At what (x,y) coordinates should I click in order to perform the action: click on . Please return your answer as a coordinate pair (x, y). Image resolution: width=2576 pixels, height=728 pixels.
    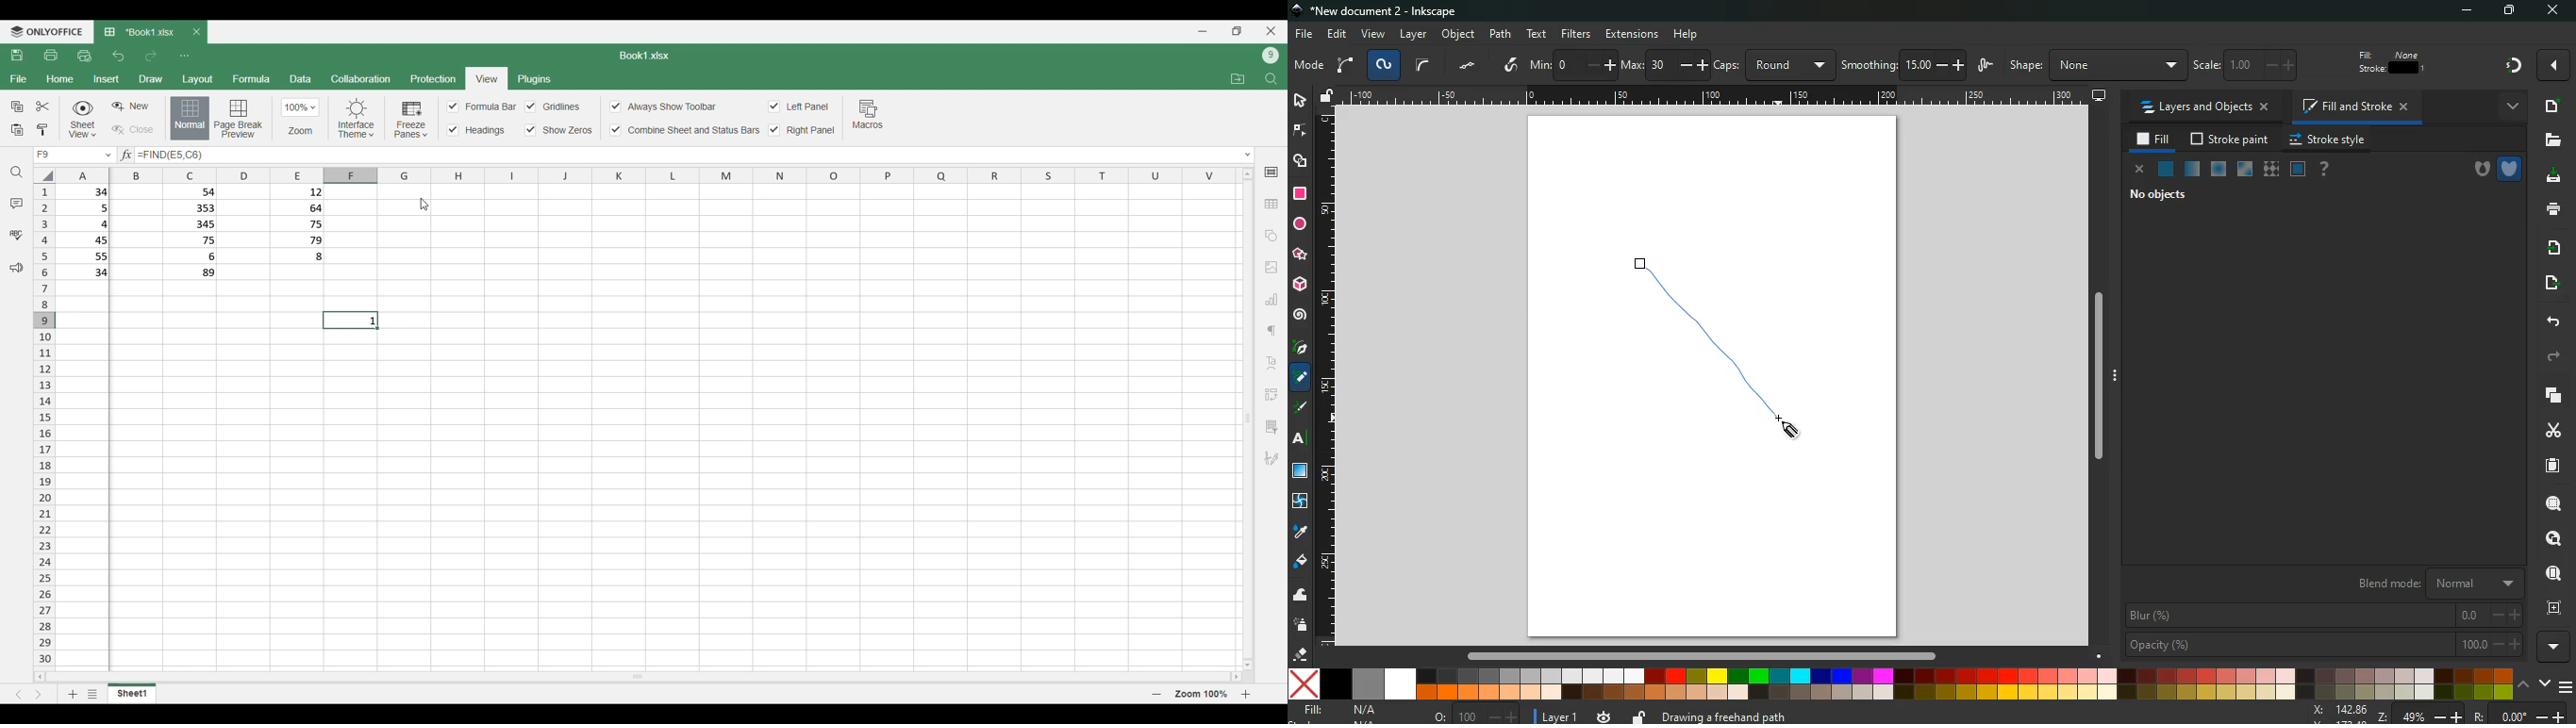
    Looking at the image, I should click on (2551, 12).